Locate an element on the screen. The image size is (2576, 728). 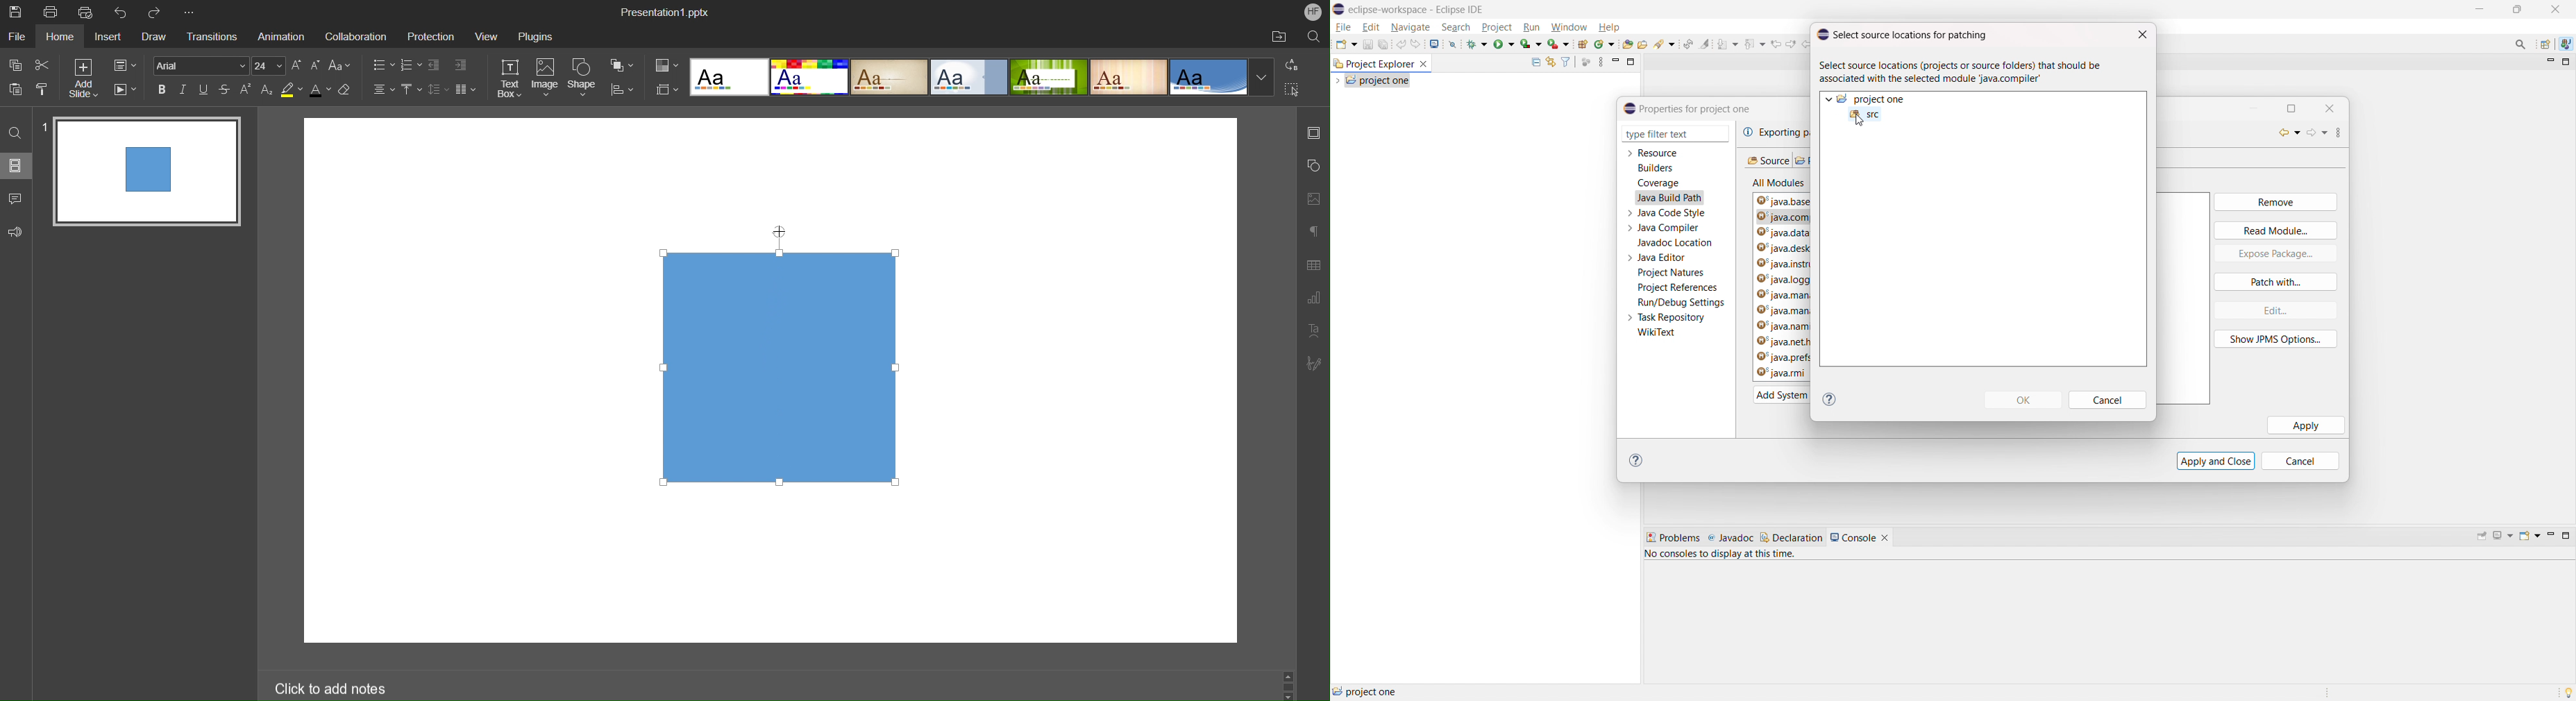
Superscript is located at coordinates (245, 90).